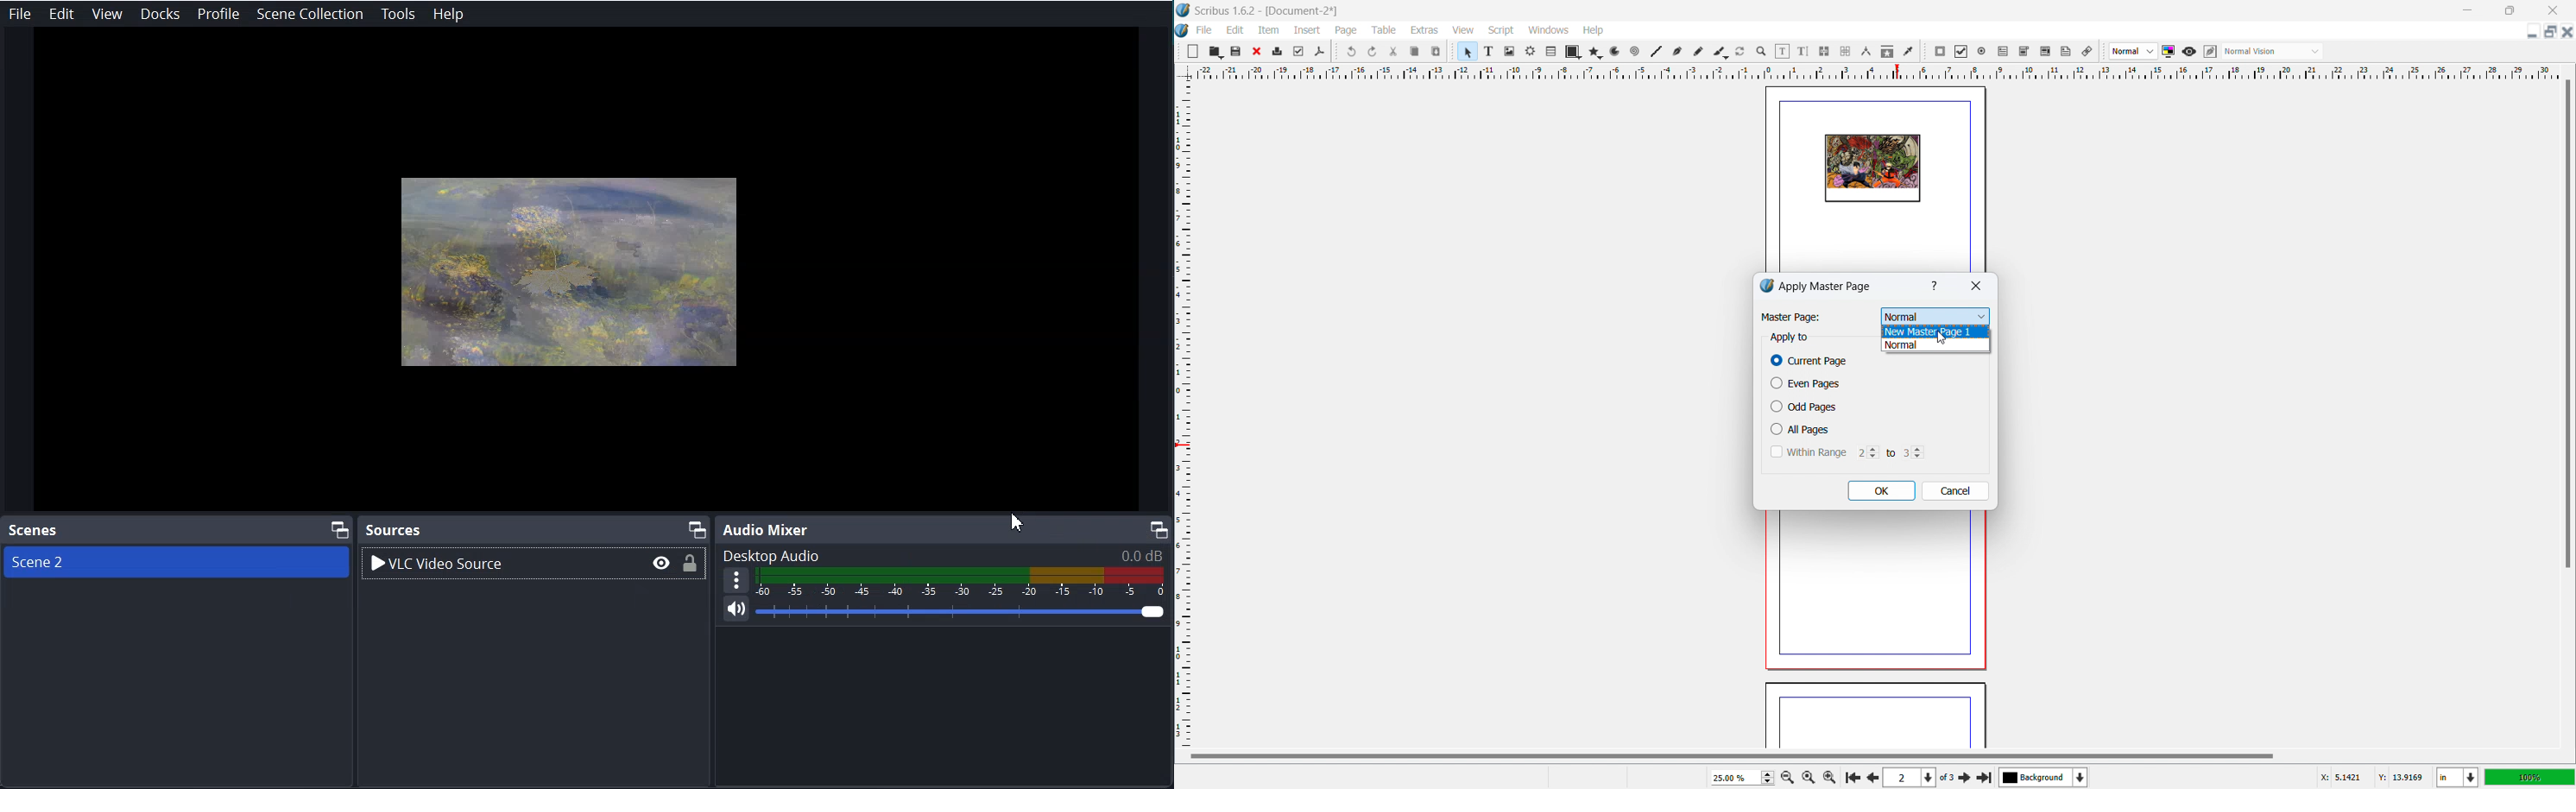 The width and height of the screenshot is (2576, 812). I want to click on Maximize, so click(335, 530).